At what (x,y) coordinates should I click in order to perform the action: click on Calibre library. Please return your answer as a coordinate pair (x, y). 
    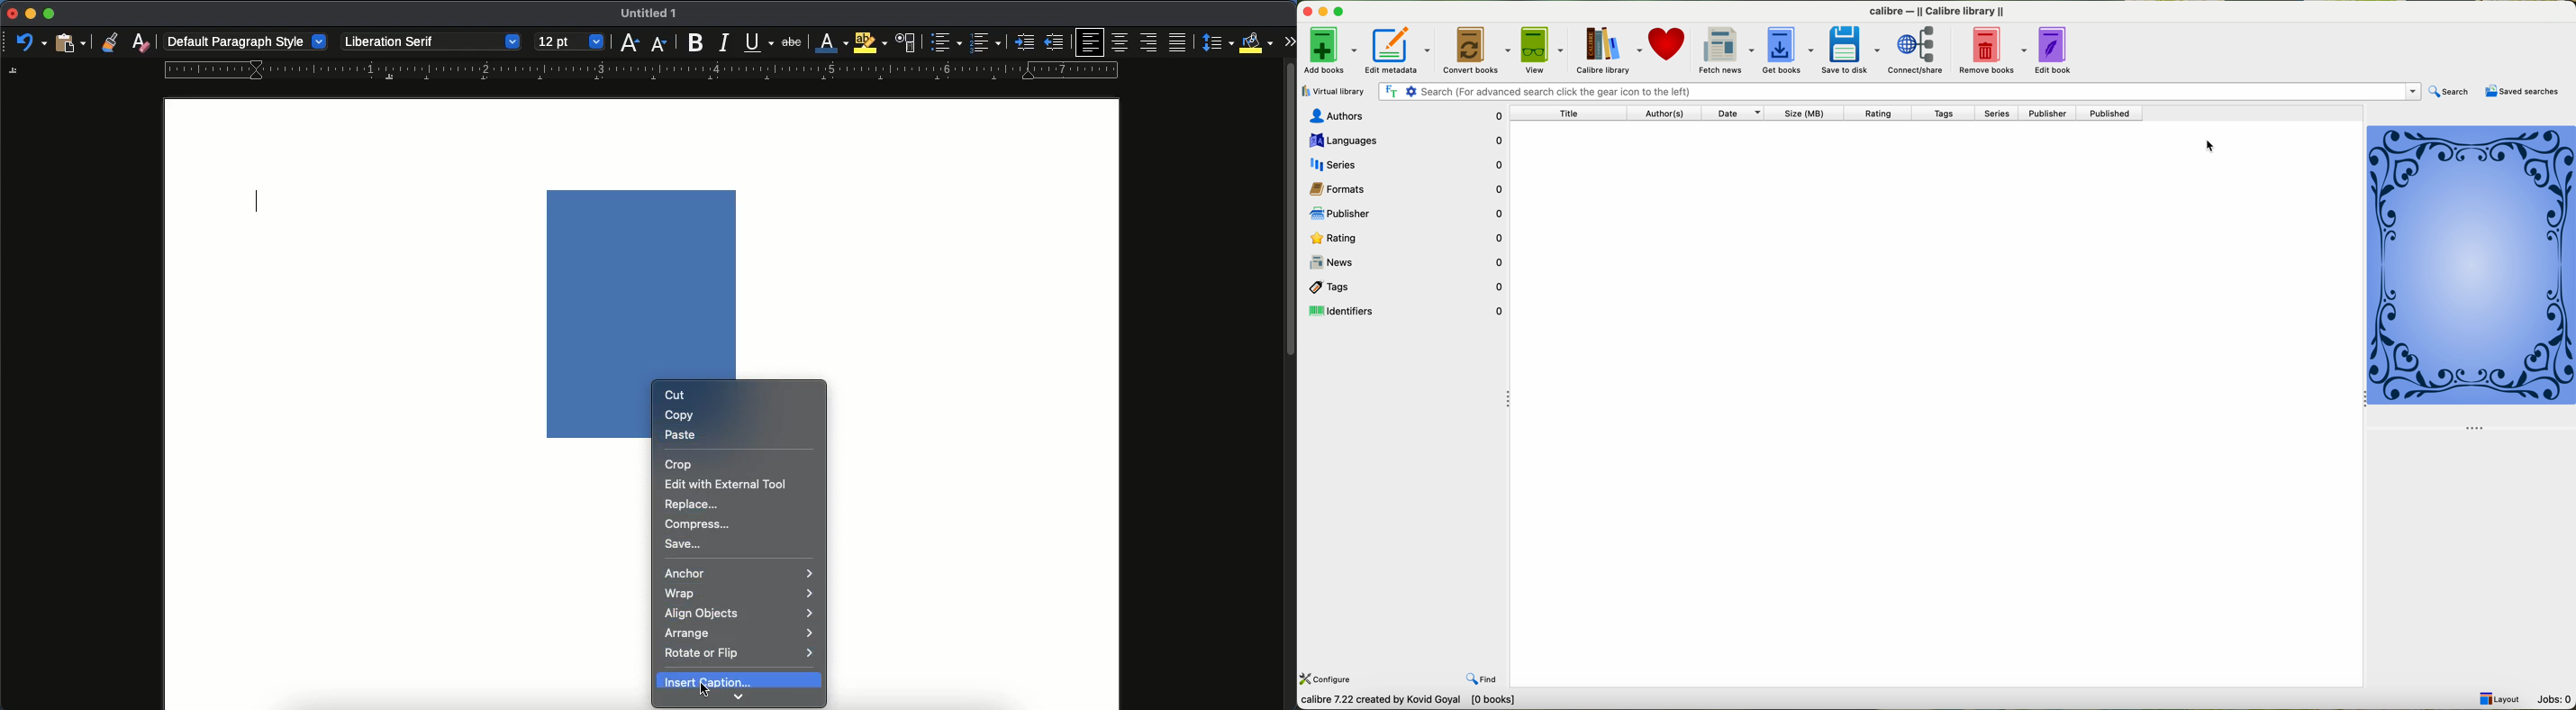
    Looking at the image, I should click on (1605, 51).